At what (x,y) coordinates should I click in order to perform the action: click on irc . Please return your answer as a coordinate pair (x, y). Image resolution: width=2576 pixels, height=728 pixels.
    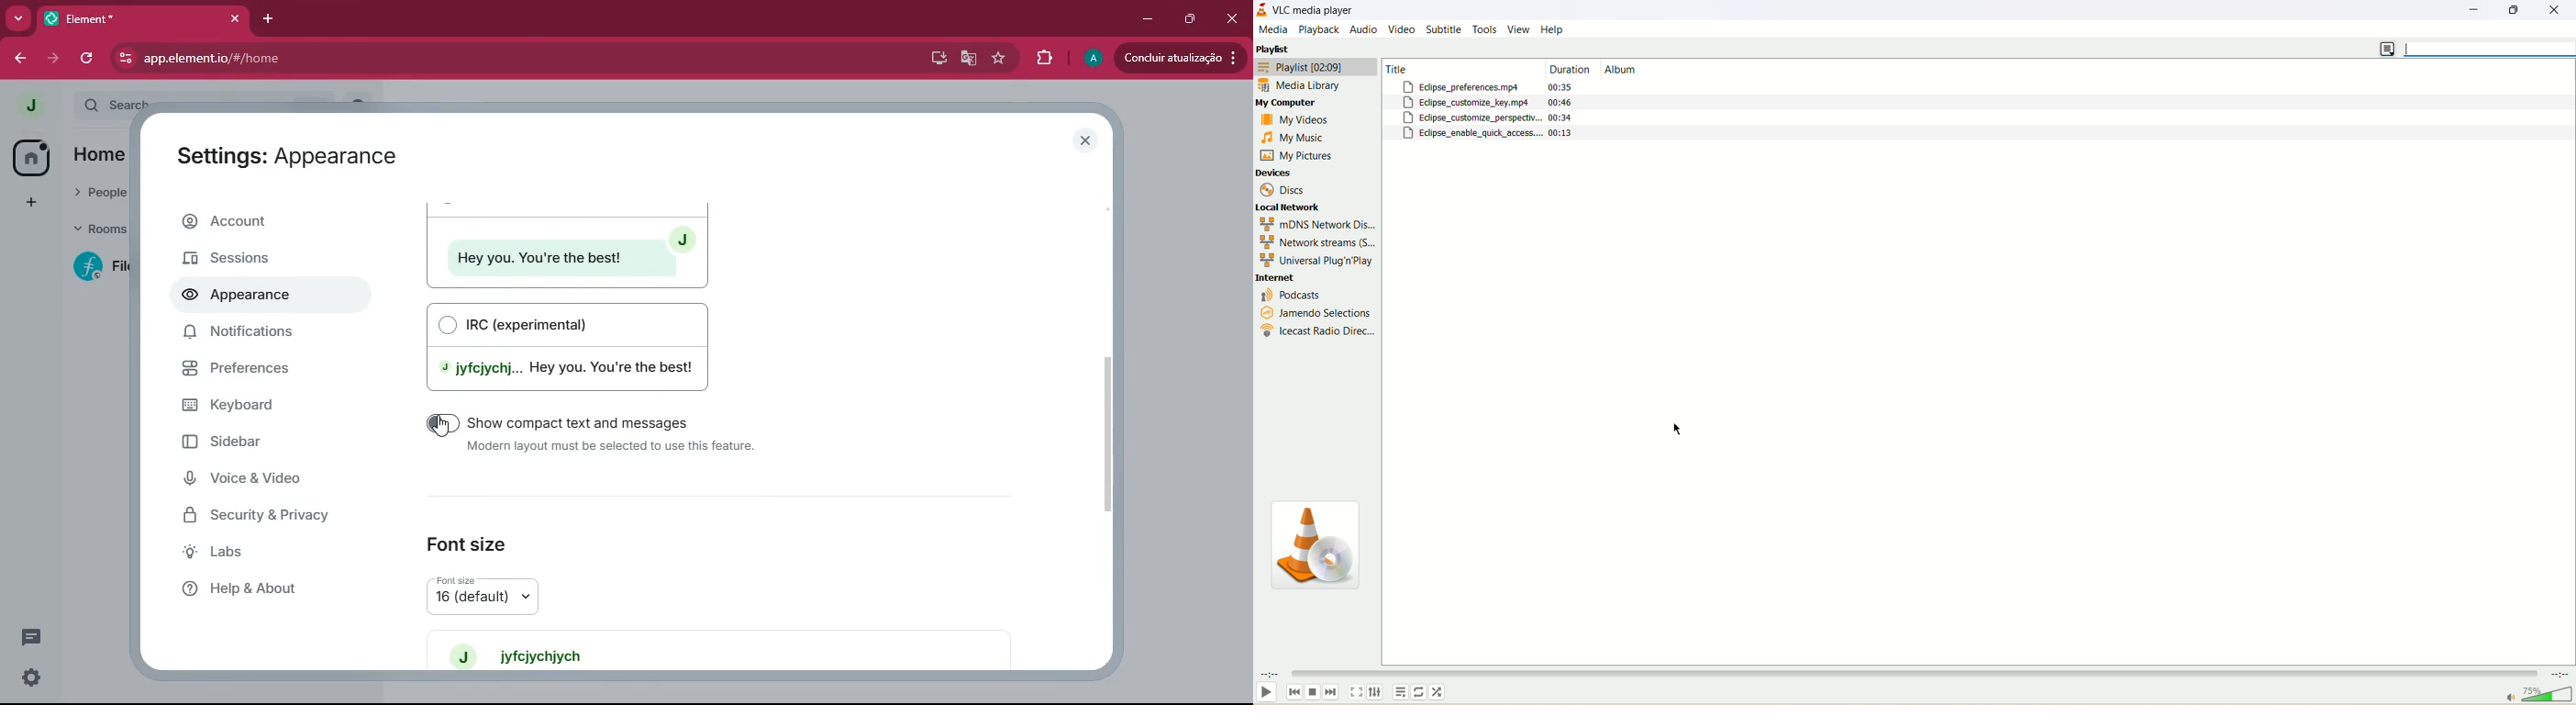
    Looking at the image, I should click on (576, 346).